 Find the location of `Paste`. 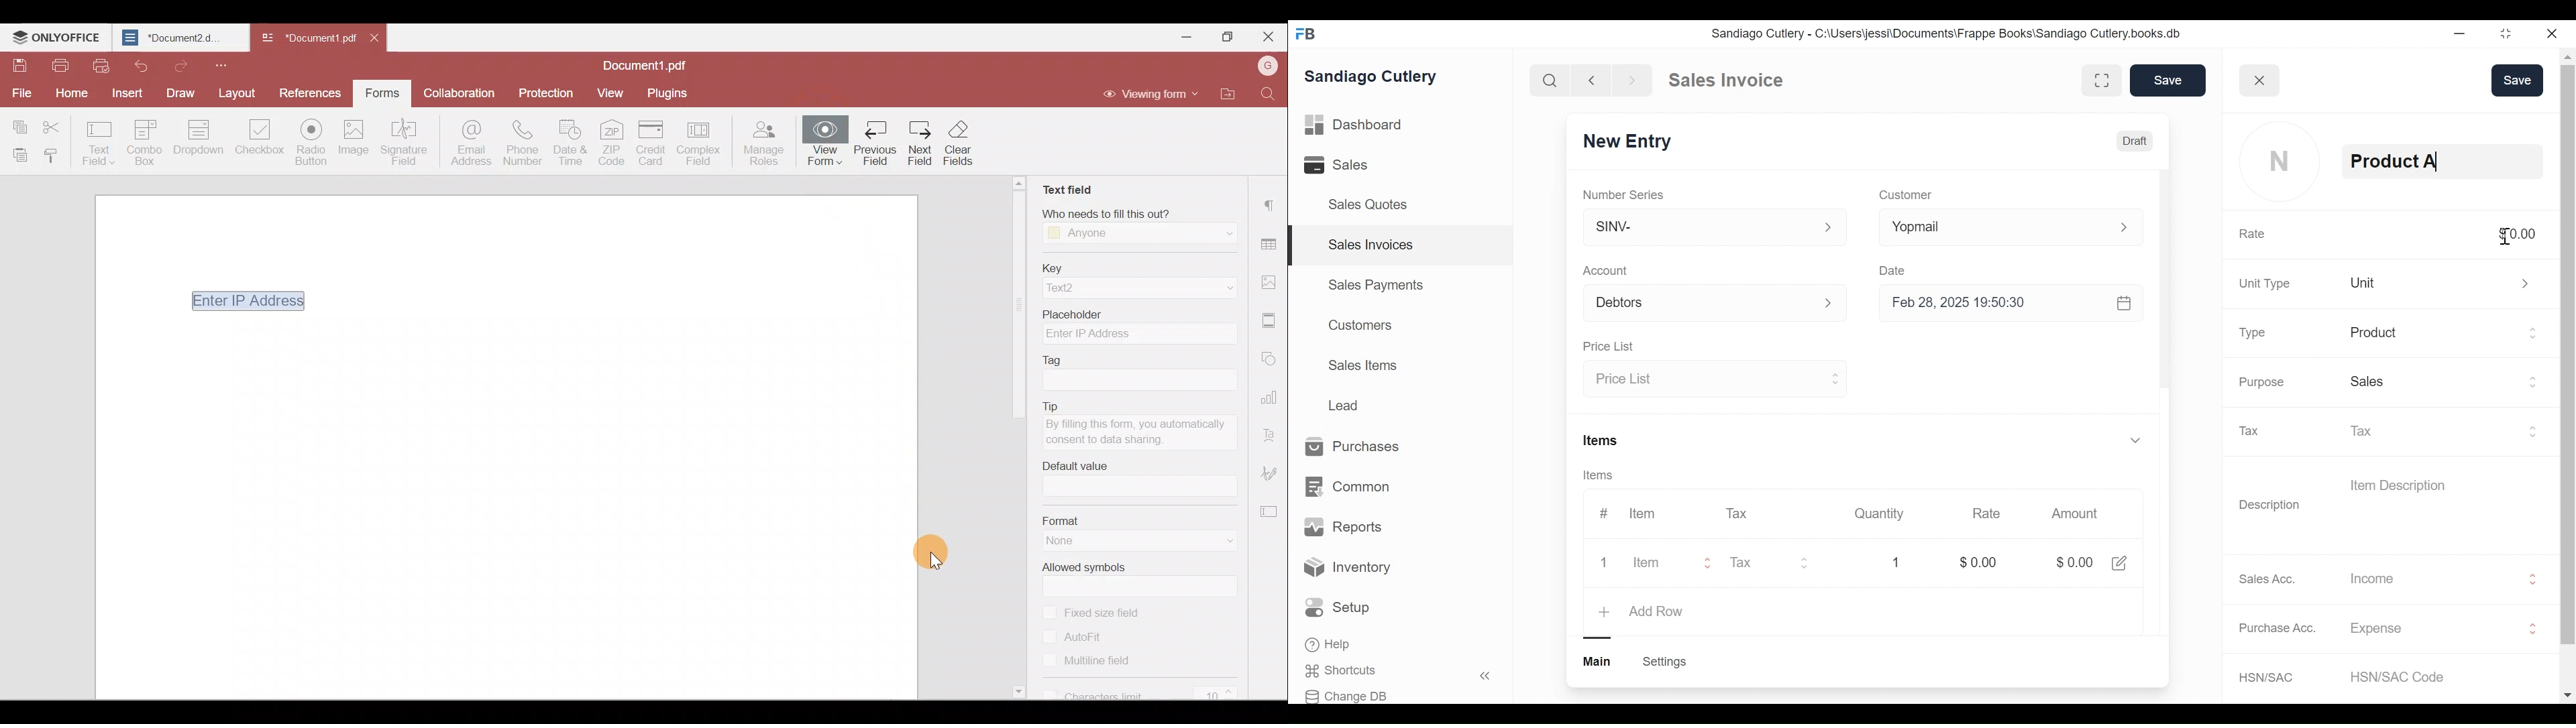

Paste is located at coordinates (17, 154).